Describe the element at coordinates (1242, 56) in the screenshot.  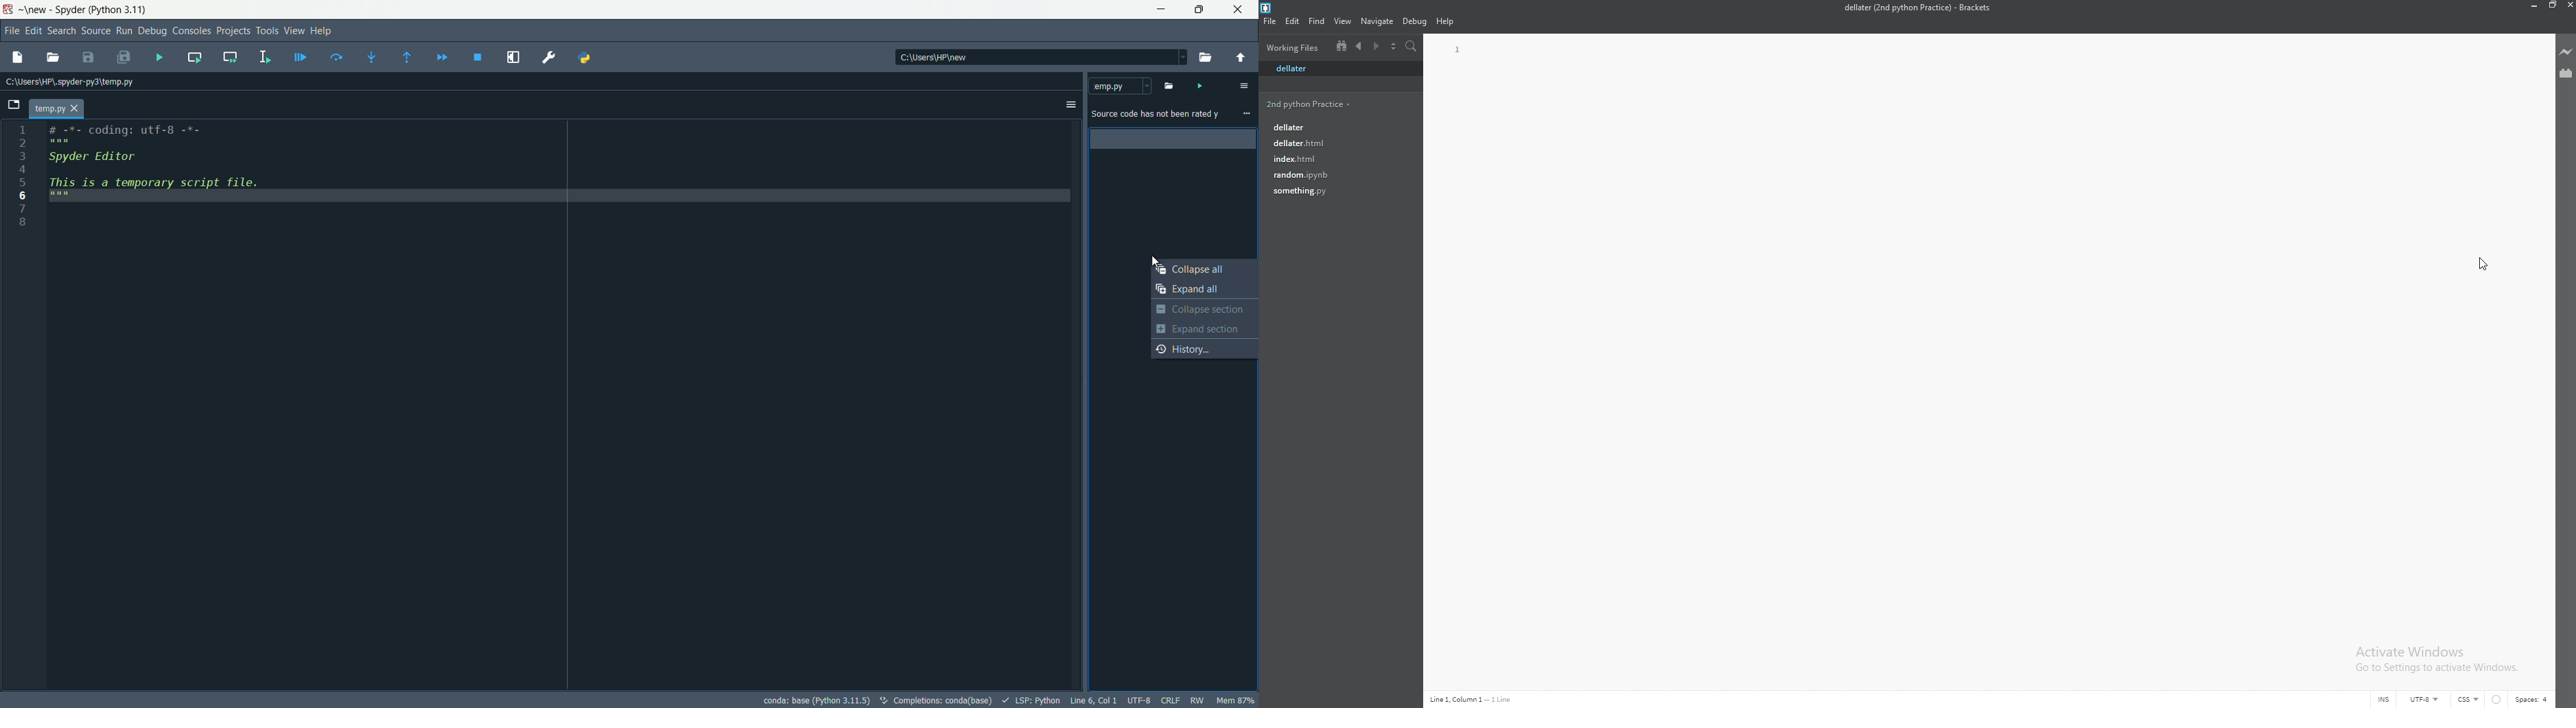
I see `parent directory` at that location.